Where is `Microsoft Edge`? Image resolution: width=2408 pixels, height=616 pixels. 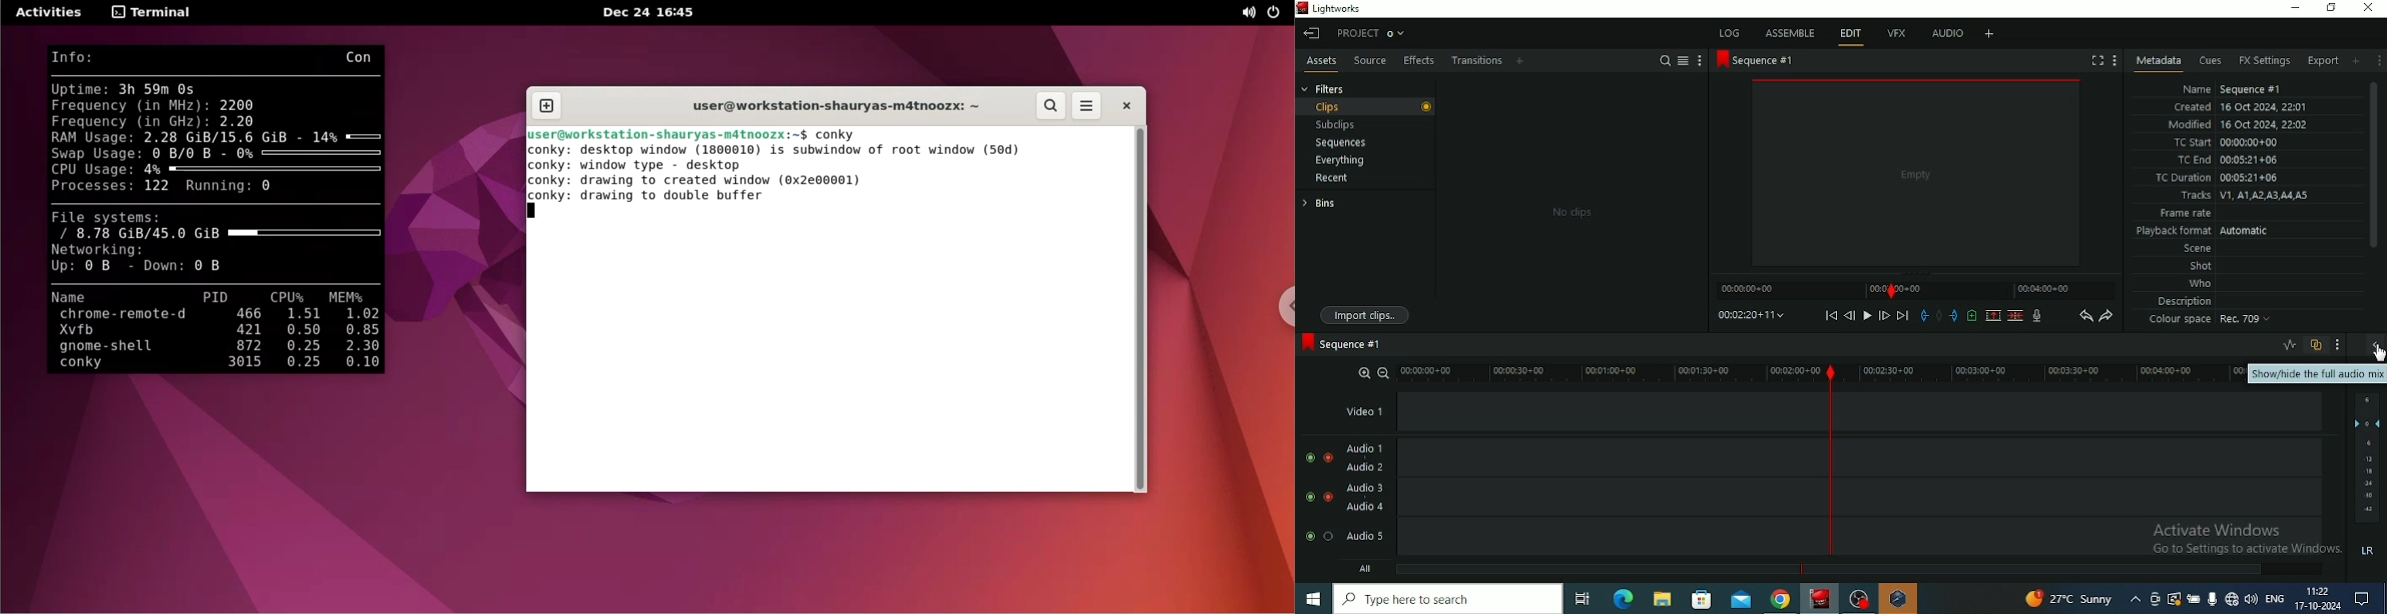 Microsoft Edge is located at coordinates (1623, 598).